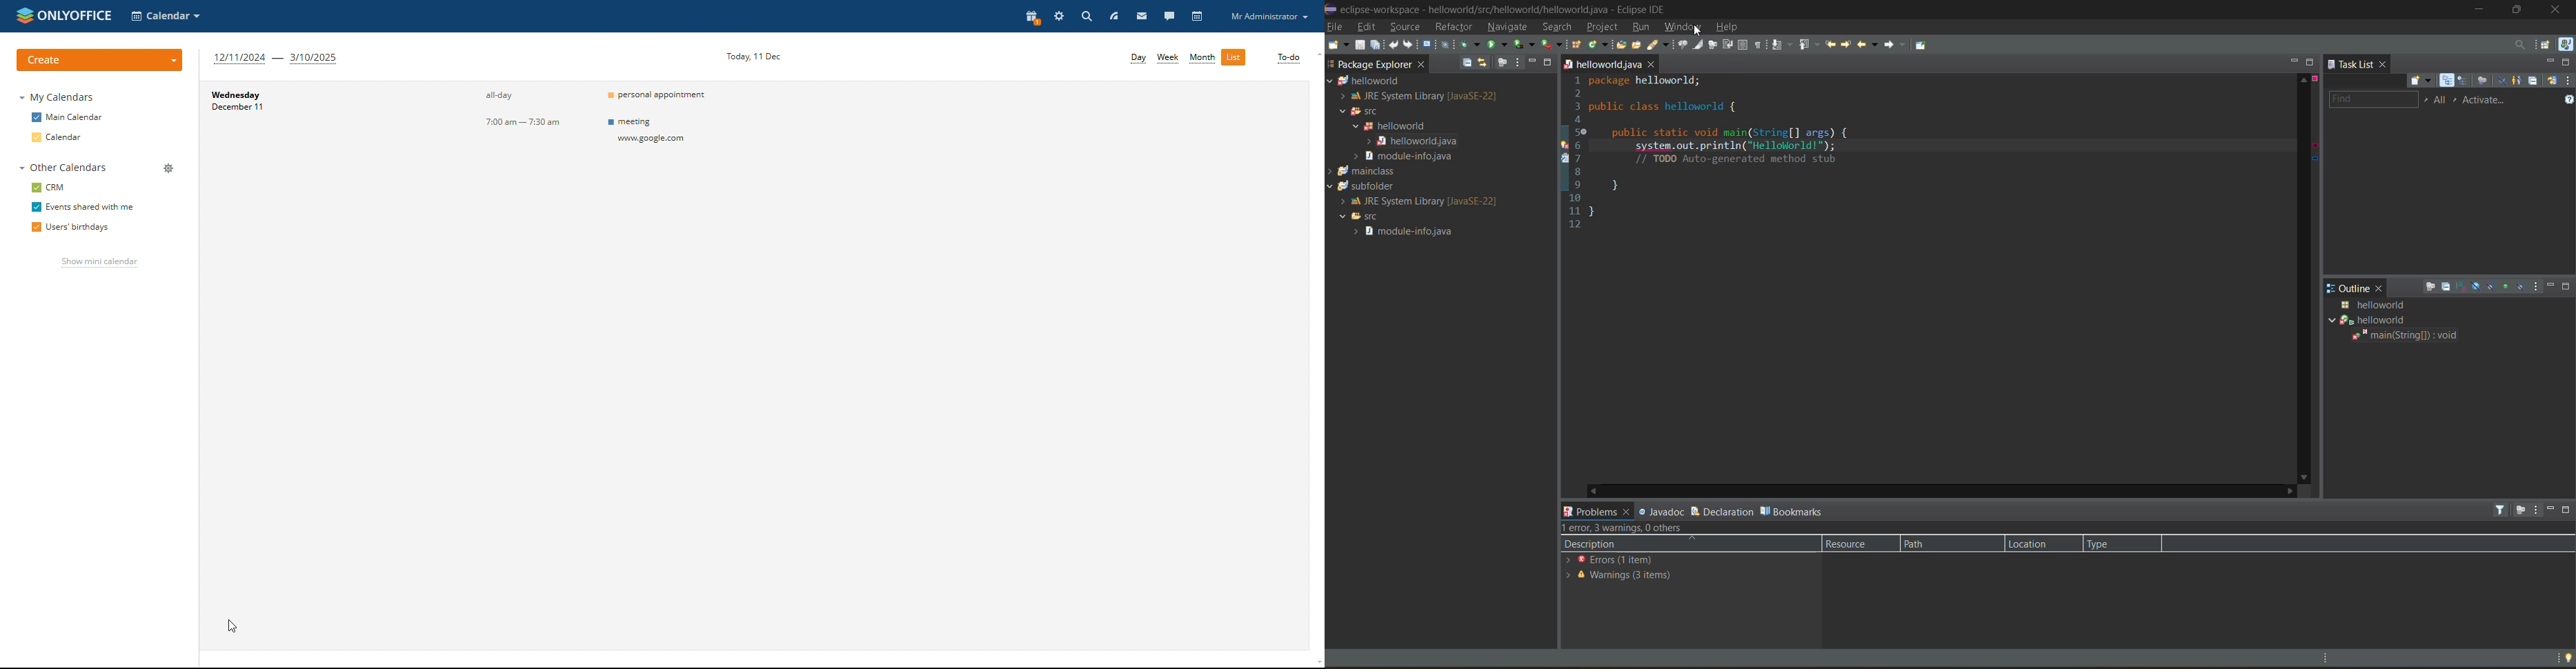 This screenshot has width=2576, height=672. I want to click on profile, so click(1269, 16).